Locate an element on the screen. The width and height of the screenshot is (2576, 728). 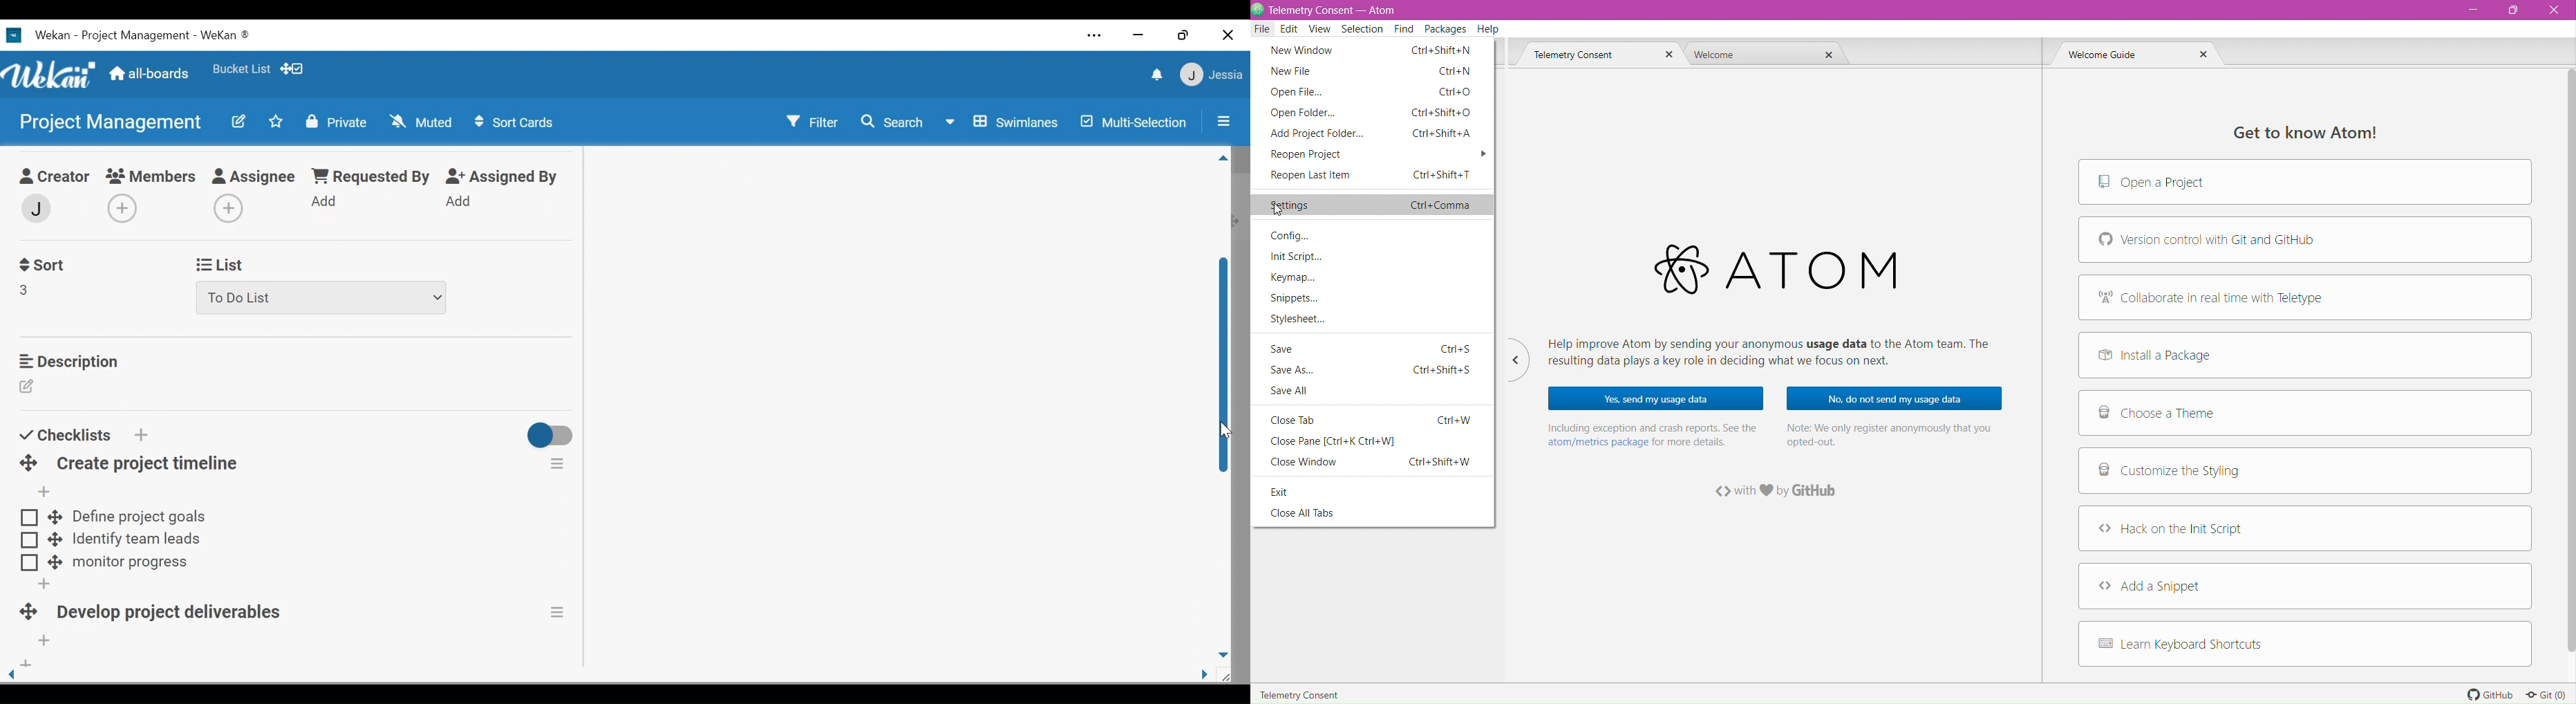
Keymap is located at coordinates (1307, 279).